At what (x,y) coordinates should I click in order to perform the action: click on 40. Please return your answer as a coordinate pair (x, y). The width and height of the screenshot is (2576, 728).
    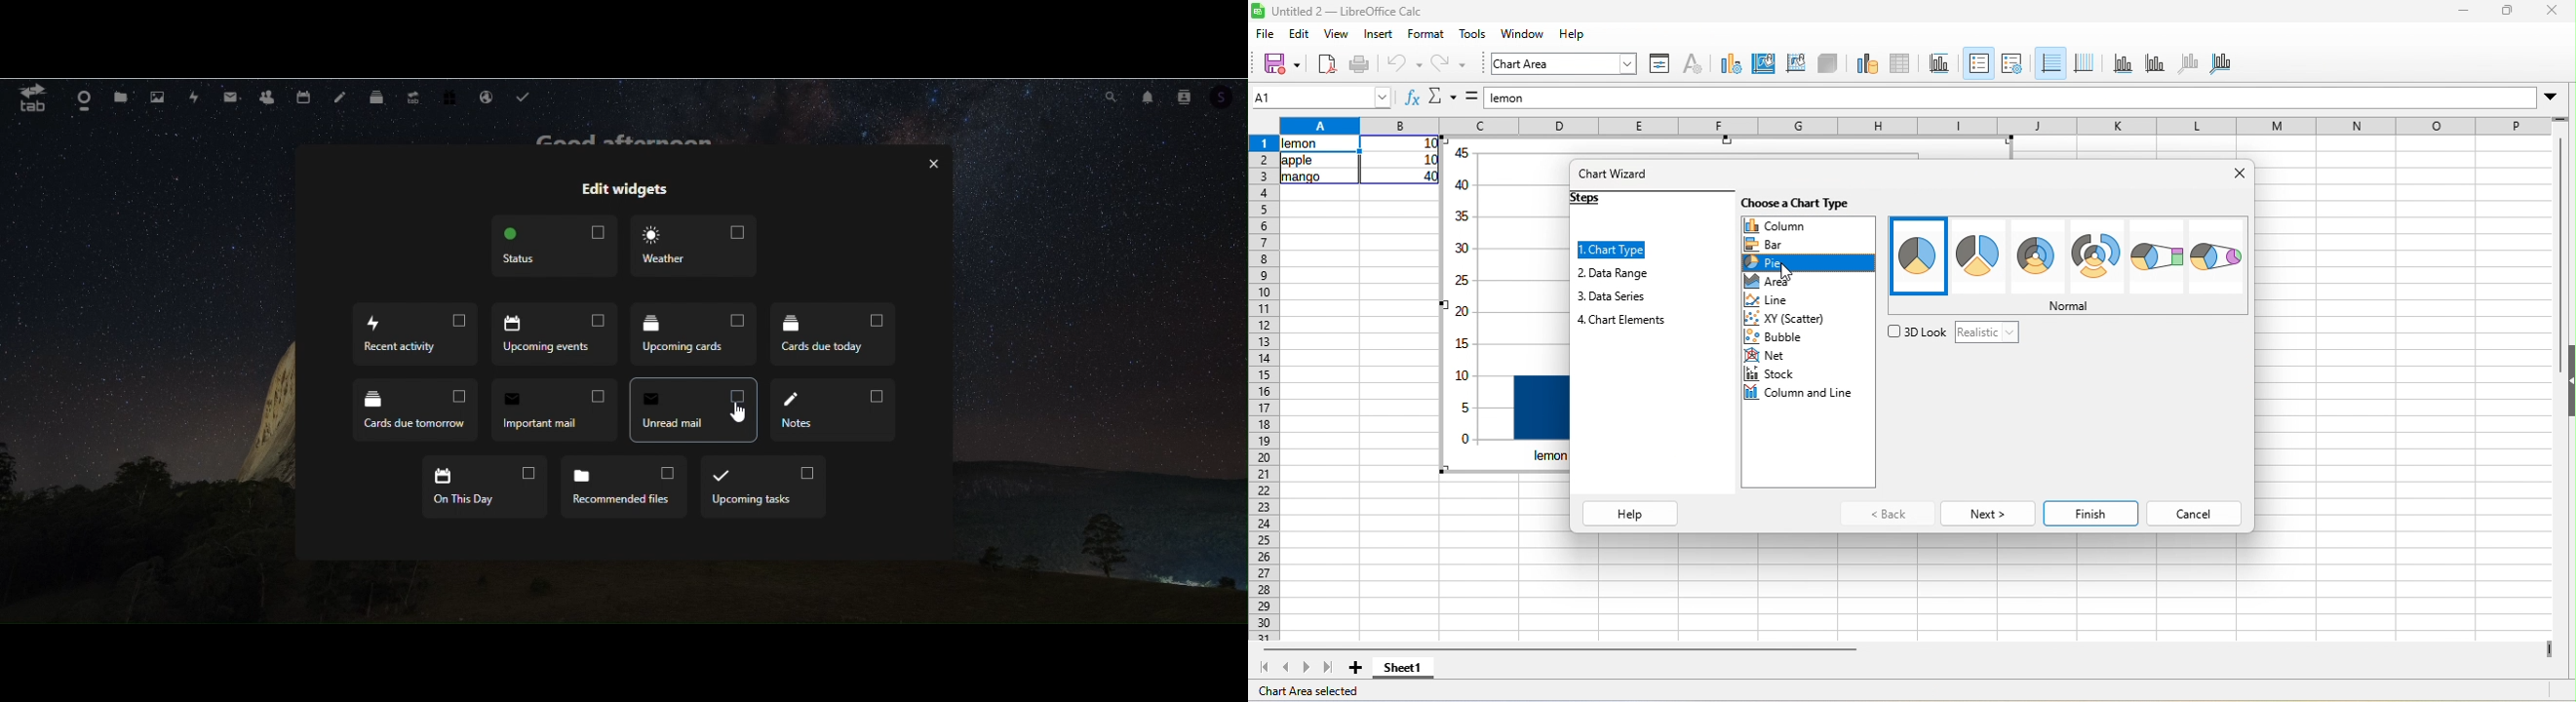
    Looking at the image, I should click on (1430, 176).